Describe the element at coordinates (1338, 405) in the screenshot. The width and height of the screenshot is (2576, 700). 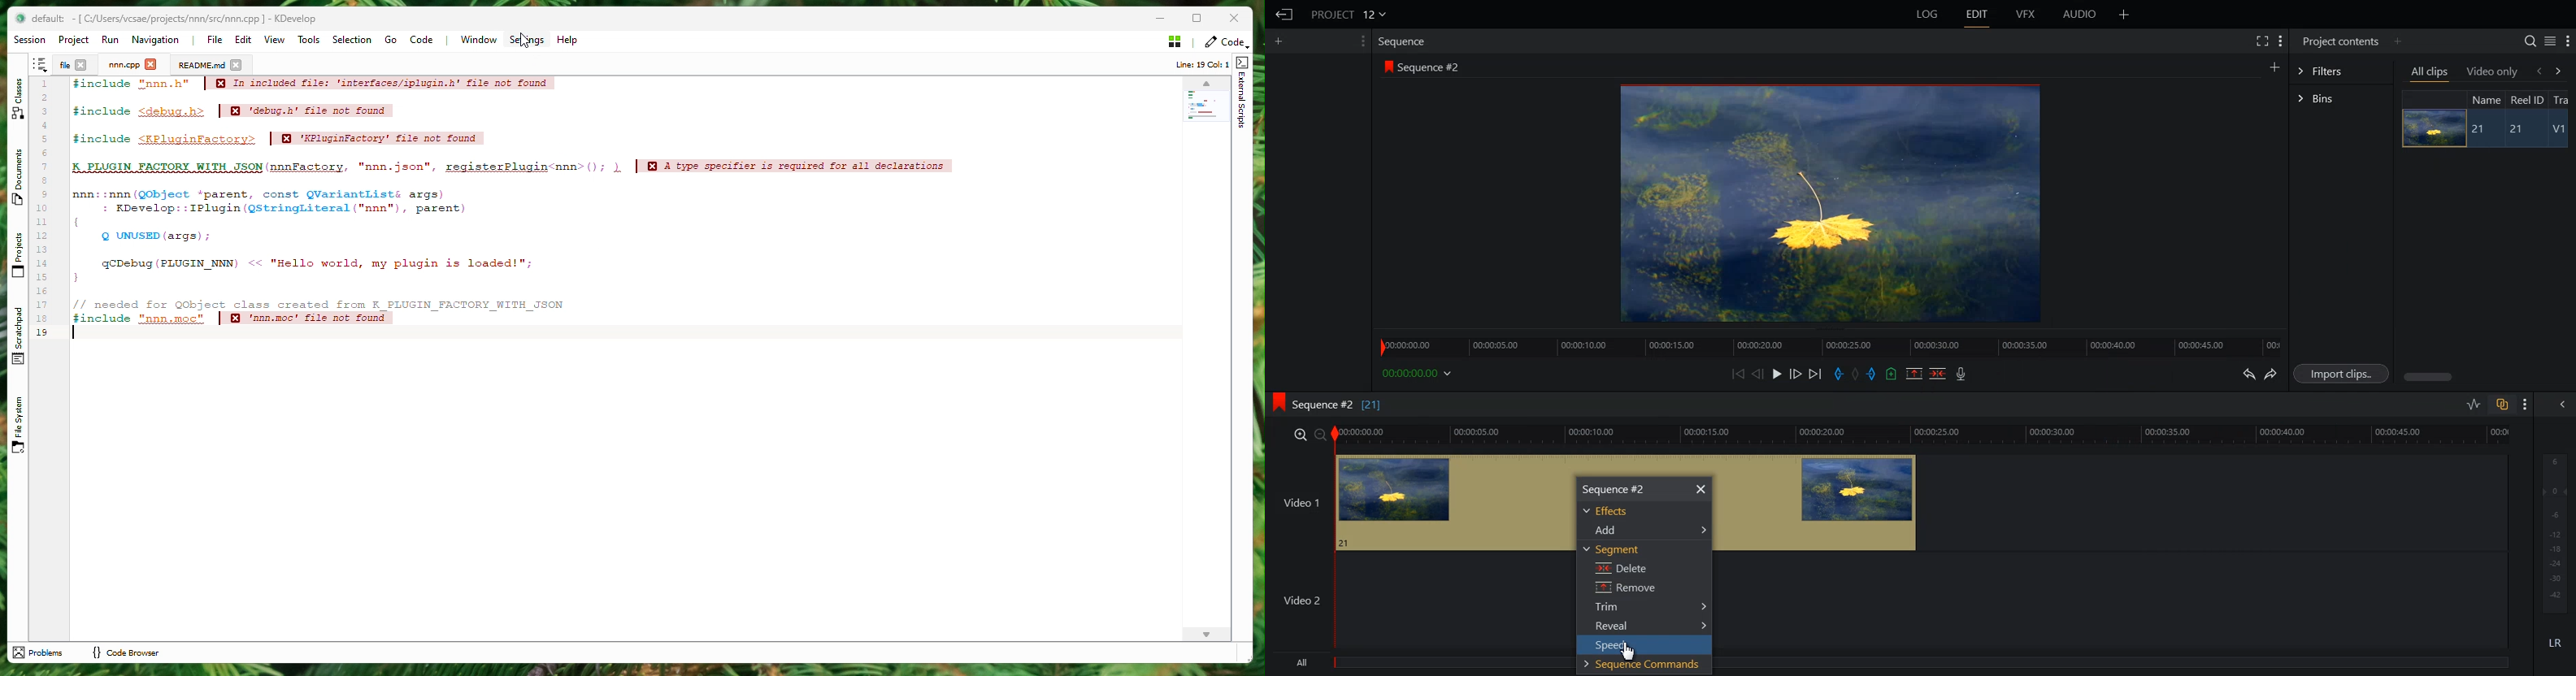
I see `Sequence #2 [21]` at that location.